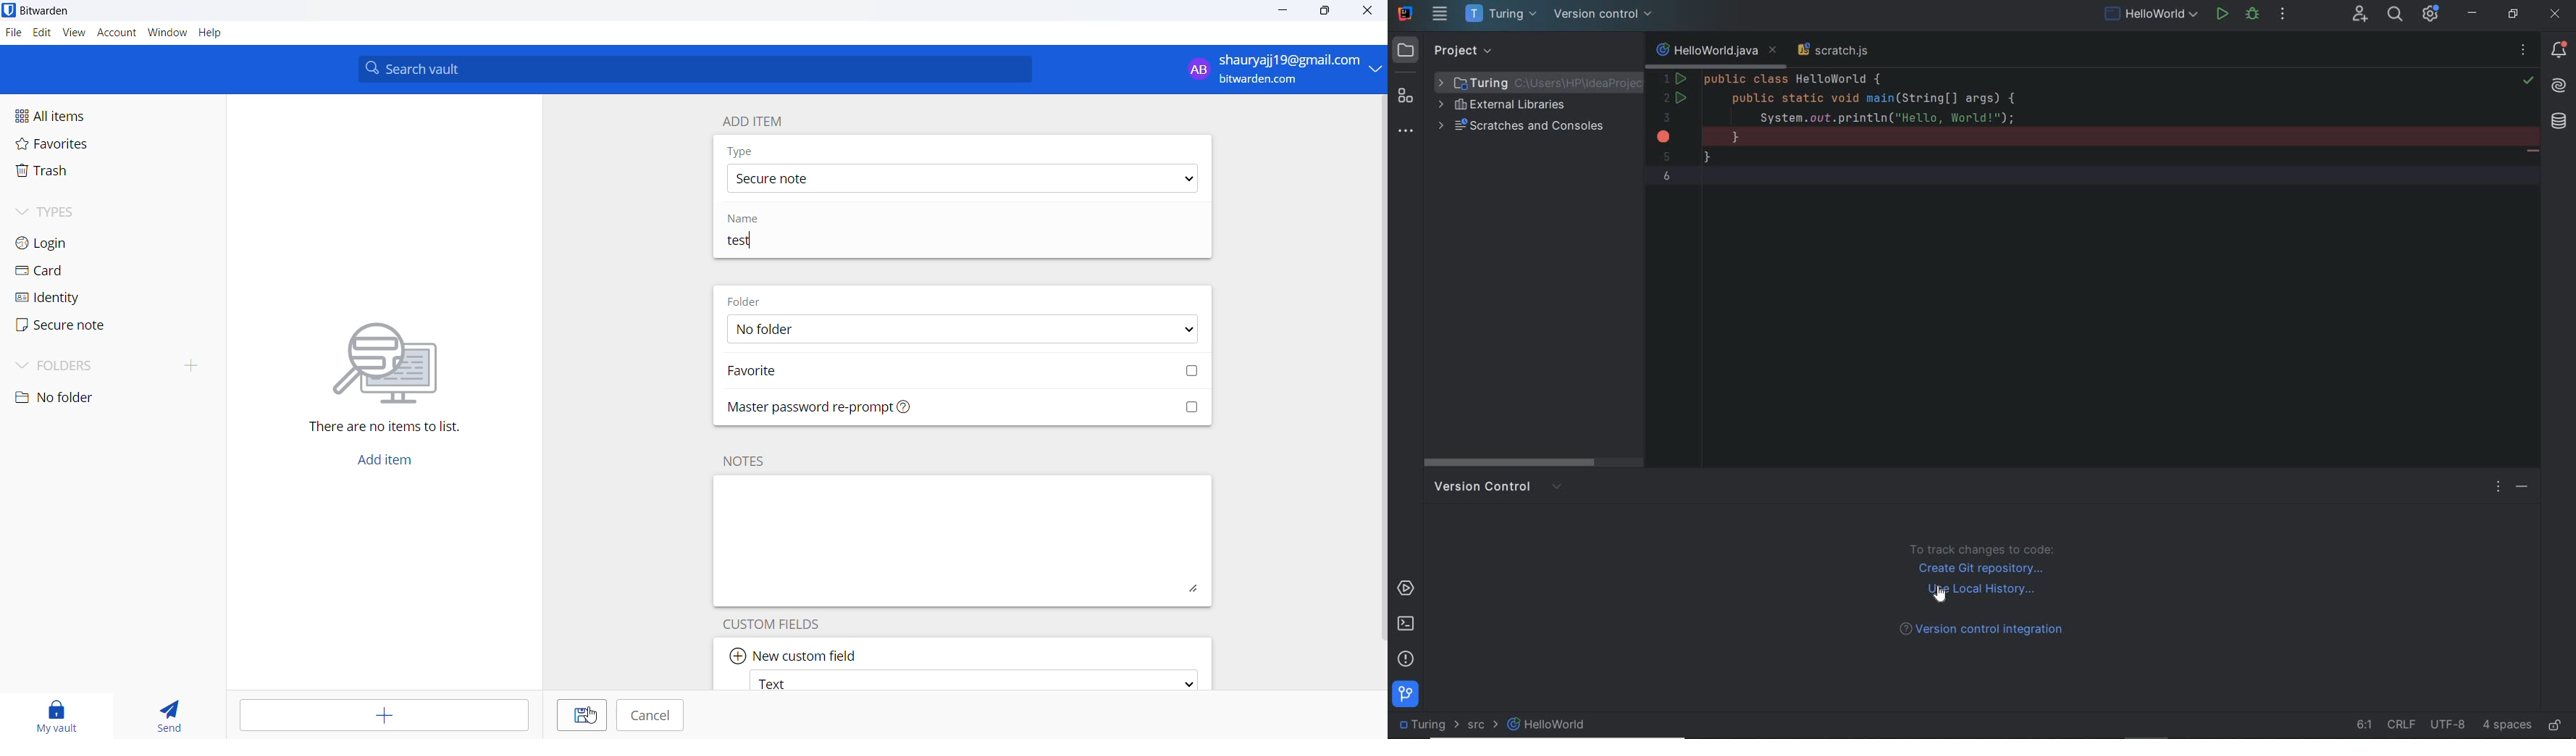 This screenshot has height=756, width=2576. Describe the element at coordinates (117, 33) in the screenshot. I see `account` at that location.